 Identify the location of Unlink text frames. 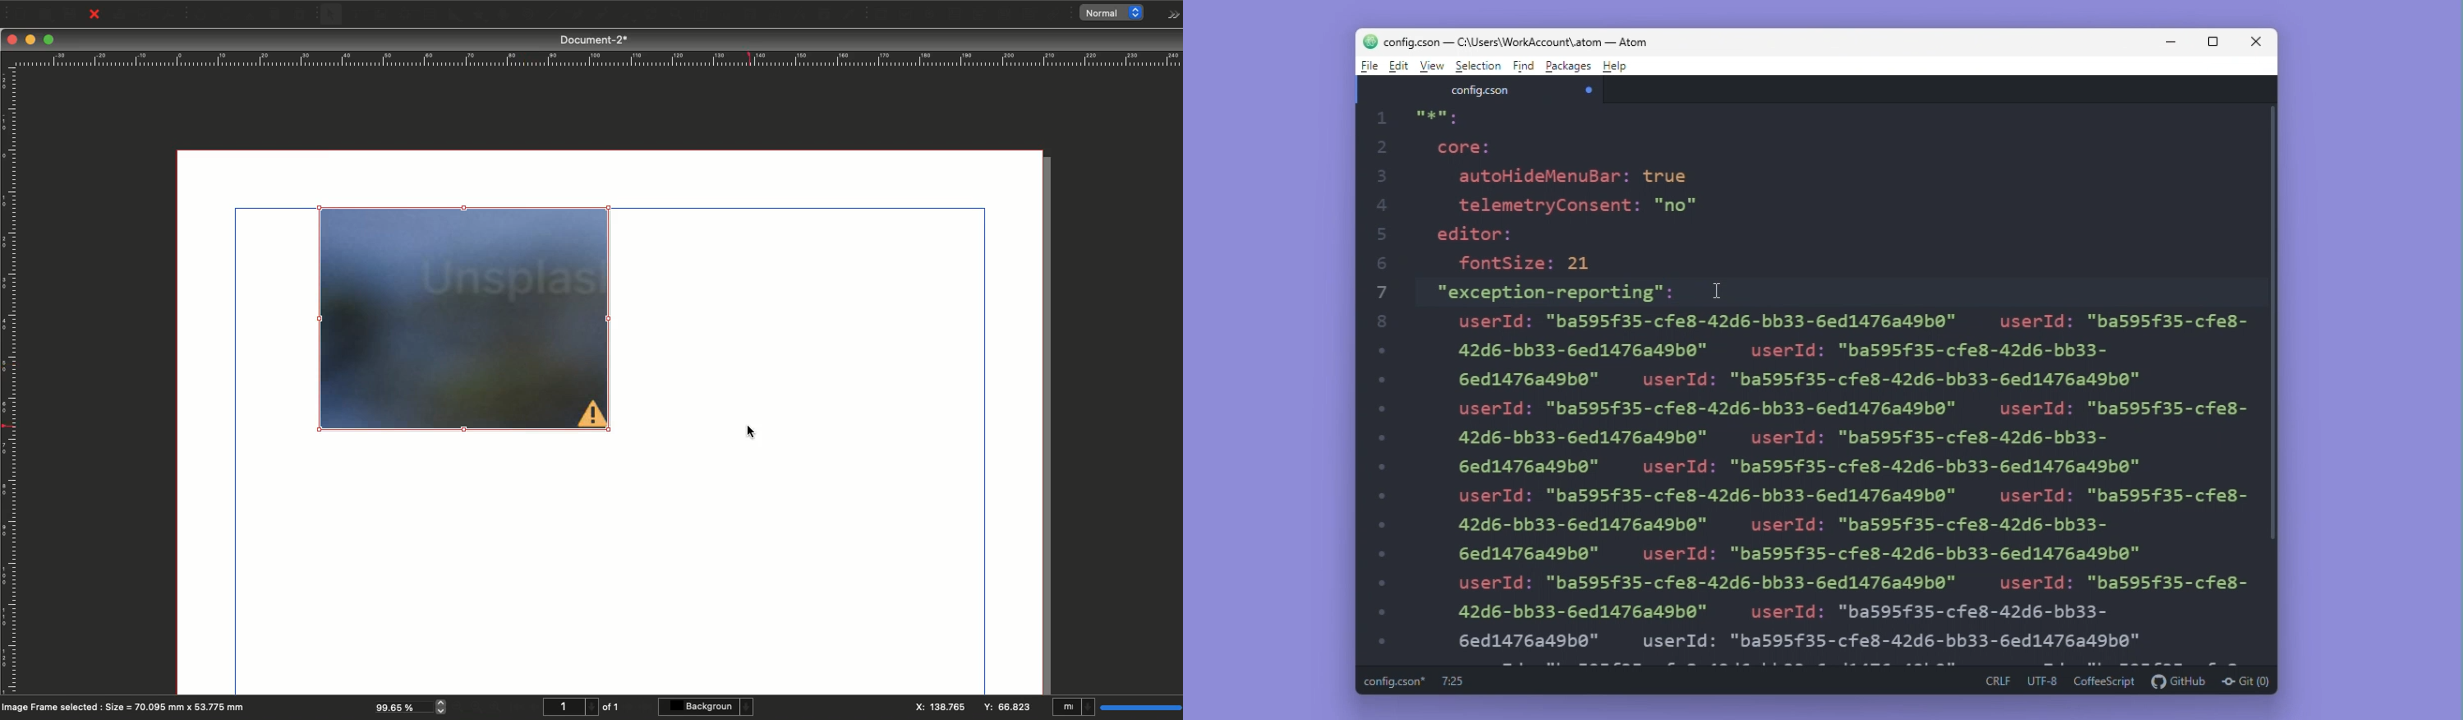
(770, 14).